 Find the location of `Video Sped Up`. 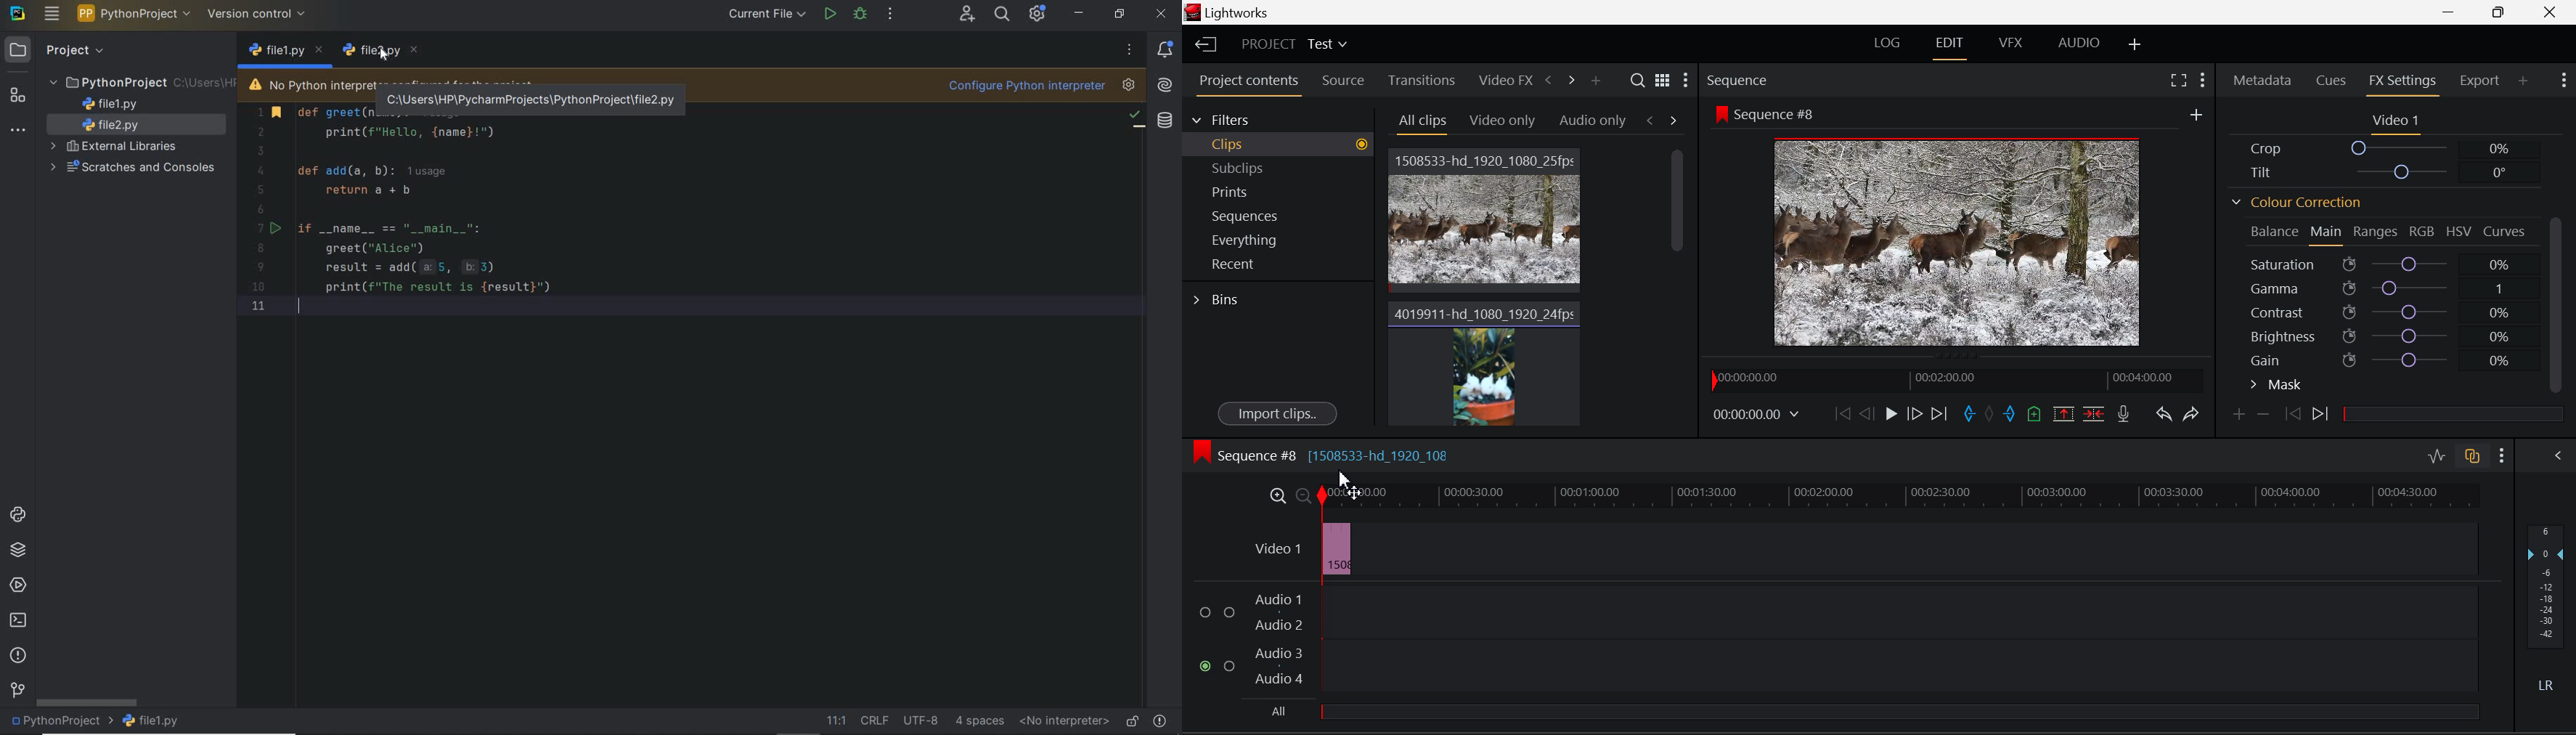

Video Sped Up is located at coordinates (1340, 549).